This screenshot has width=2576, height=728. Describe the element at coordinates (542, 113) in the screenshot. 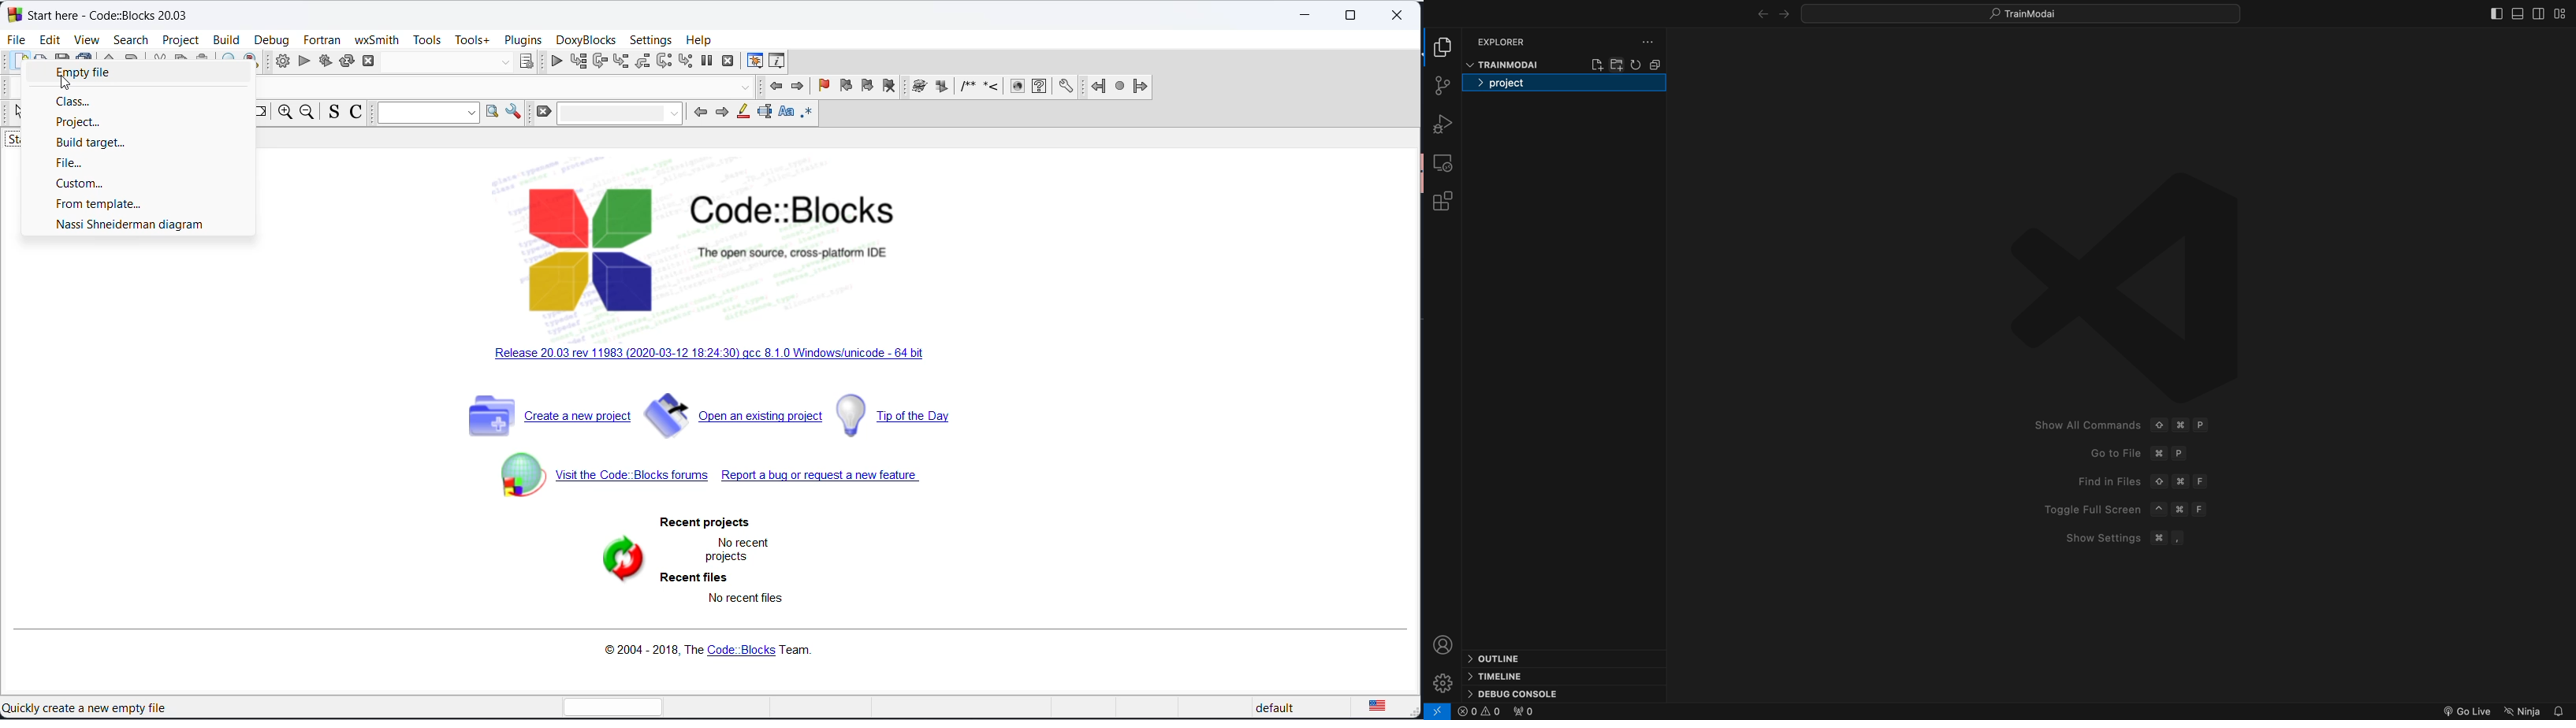

I see `clear` at that location.